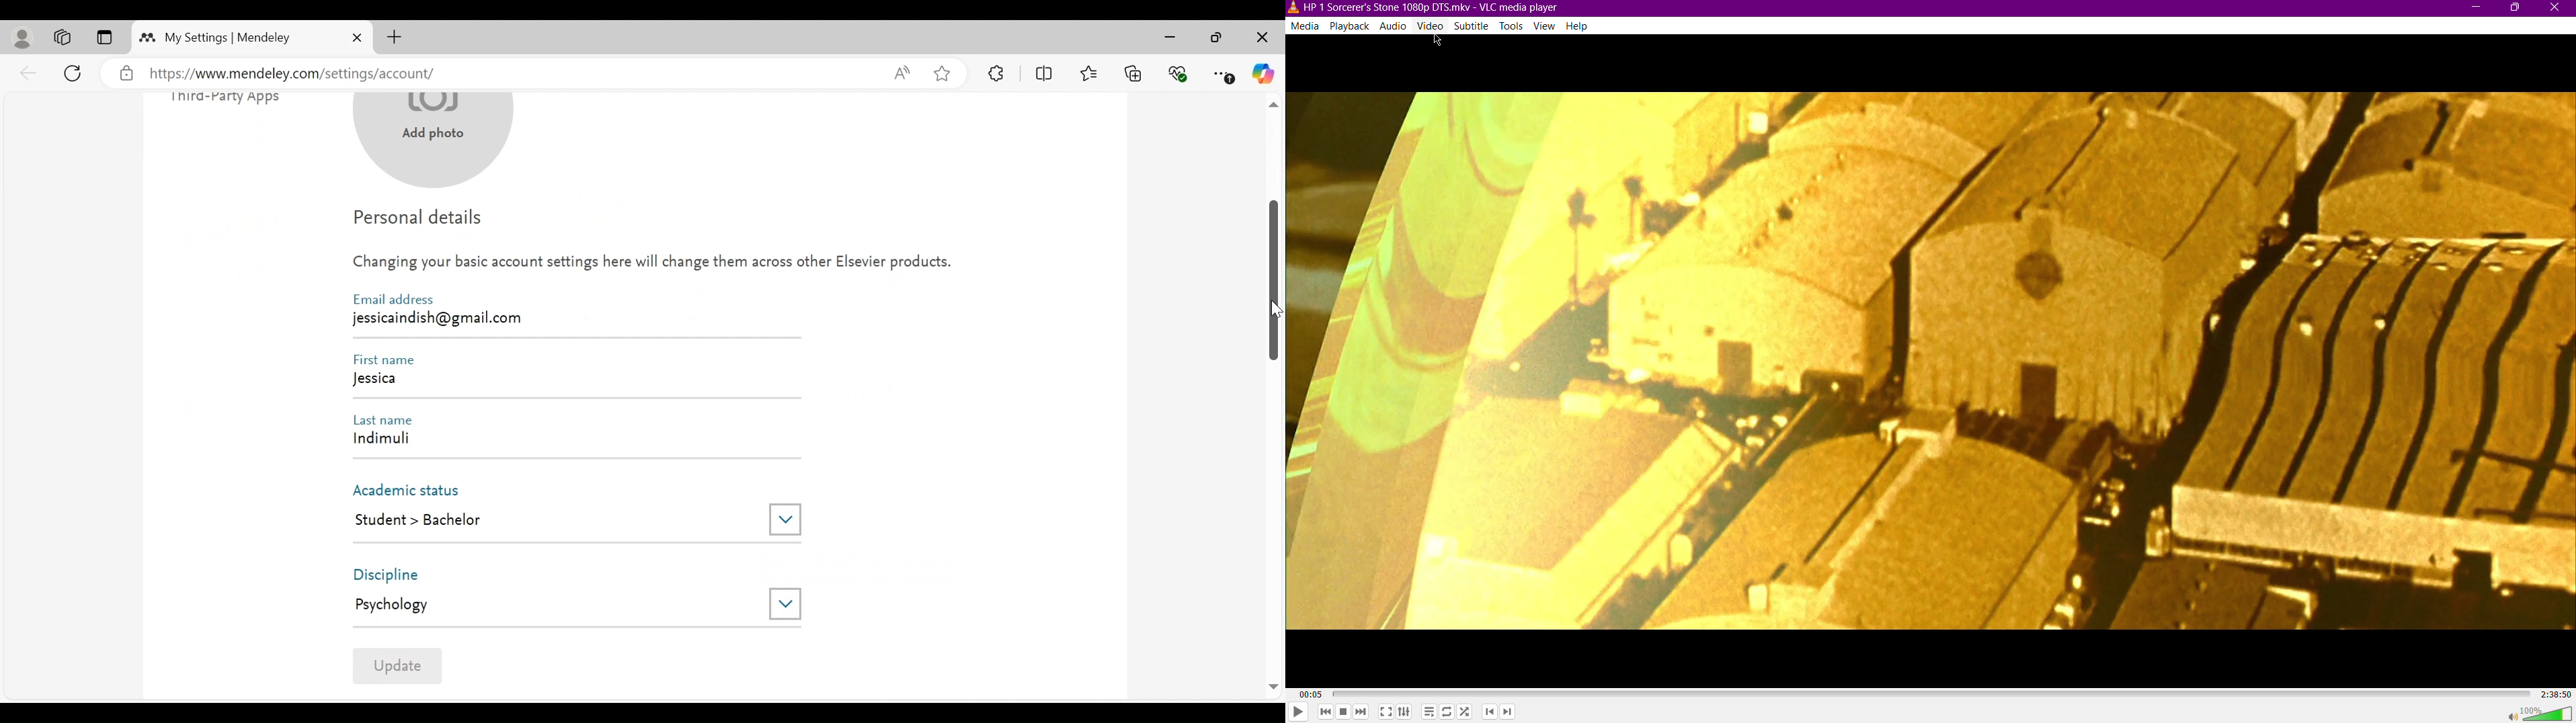 The image size is (2576, 728). What do you see at coordinates (2515, 8) in the screenshot?
I see `Maximize` at bounding box center [2515, 8].